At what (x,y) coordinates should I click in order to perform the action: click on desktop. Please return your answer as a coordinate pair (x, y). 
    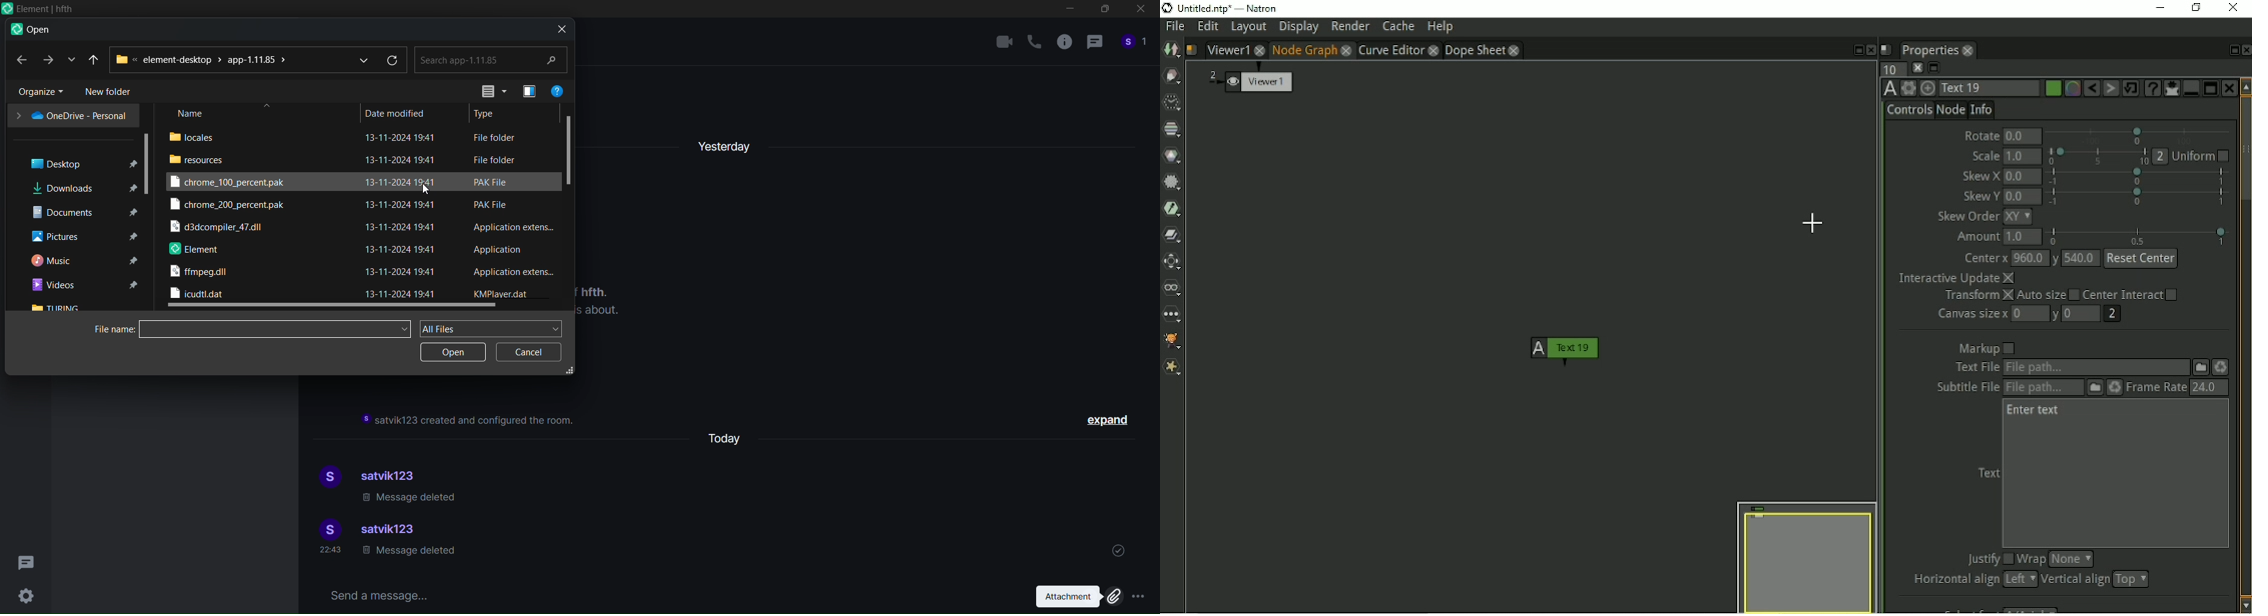
    Looking at the image, I should click on (76, 163).